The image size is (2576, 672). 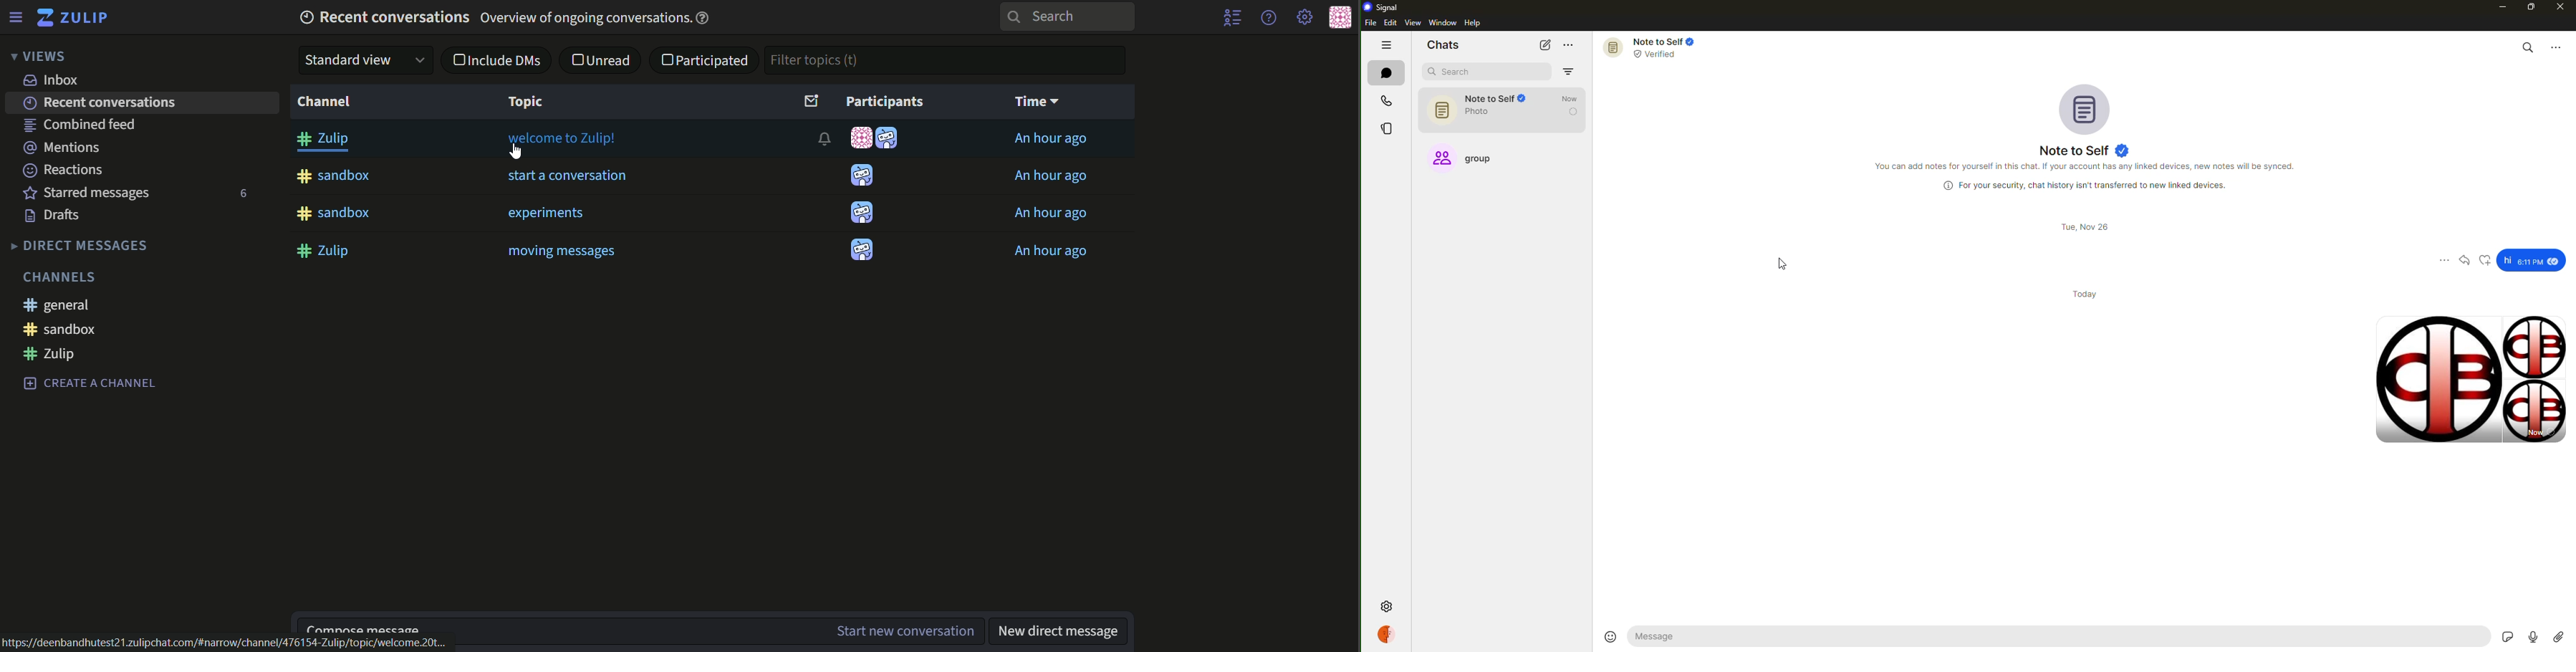 What do you see at coordinates (1570, 45) in the screenshot?
I see `more` at bounding box center [1570, 45].